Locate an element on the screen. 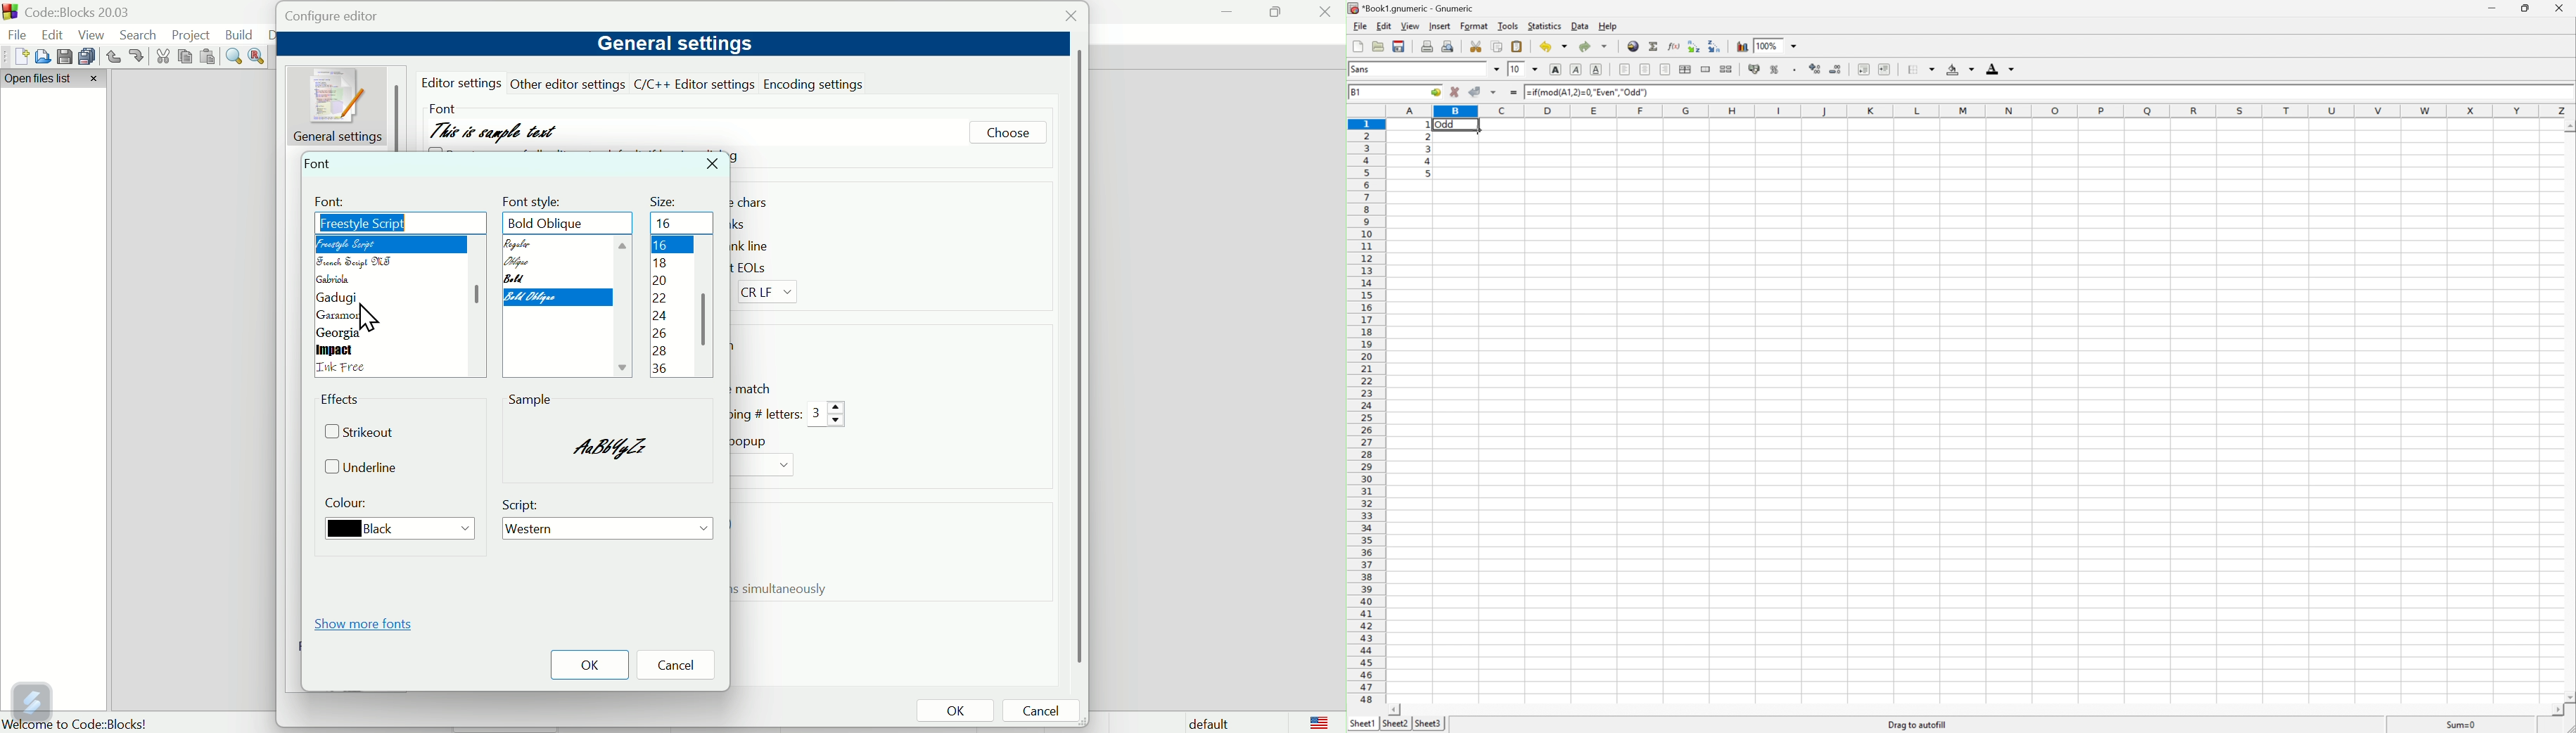 This screenshot has width=2576, height=756. 3 is located at coordinates (828, 415).